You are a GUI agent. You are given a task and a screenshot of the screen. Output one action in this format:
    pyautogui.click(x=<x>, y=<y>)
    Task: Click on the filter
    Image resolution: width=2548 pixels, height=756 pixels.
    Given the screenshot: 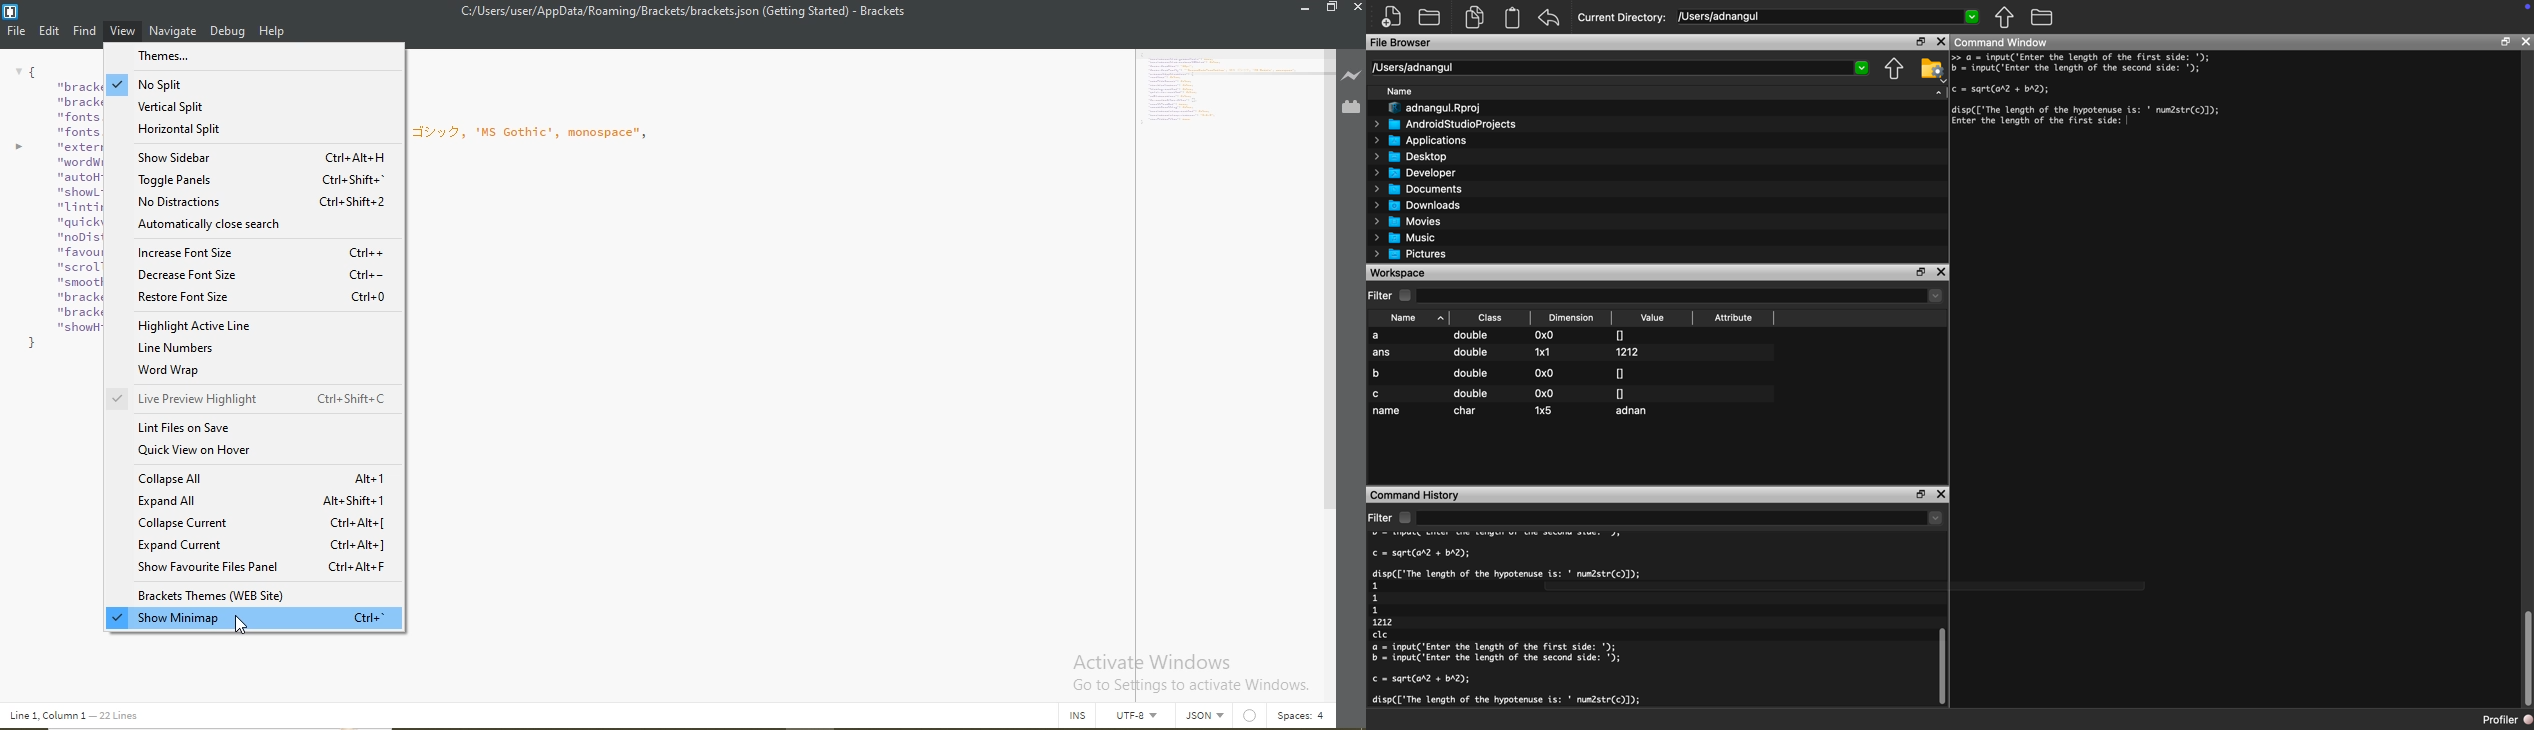 What is the action you would take?
    pyautogui.click(x=1381, y=517)
    